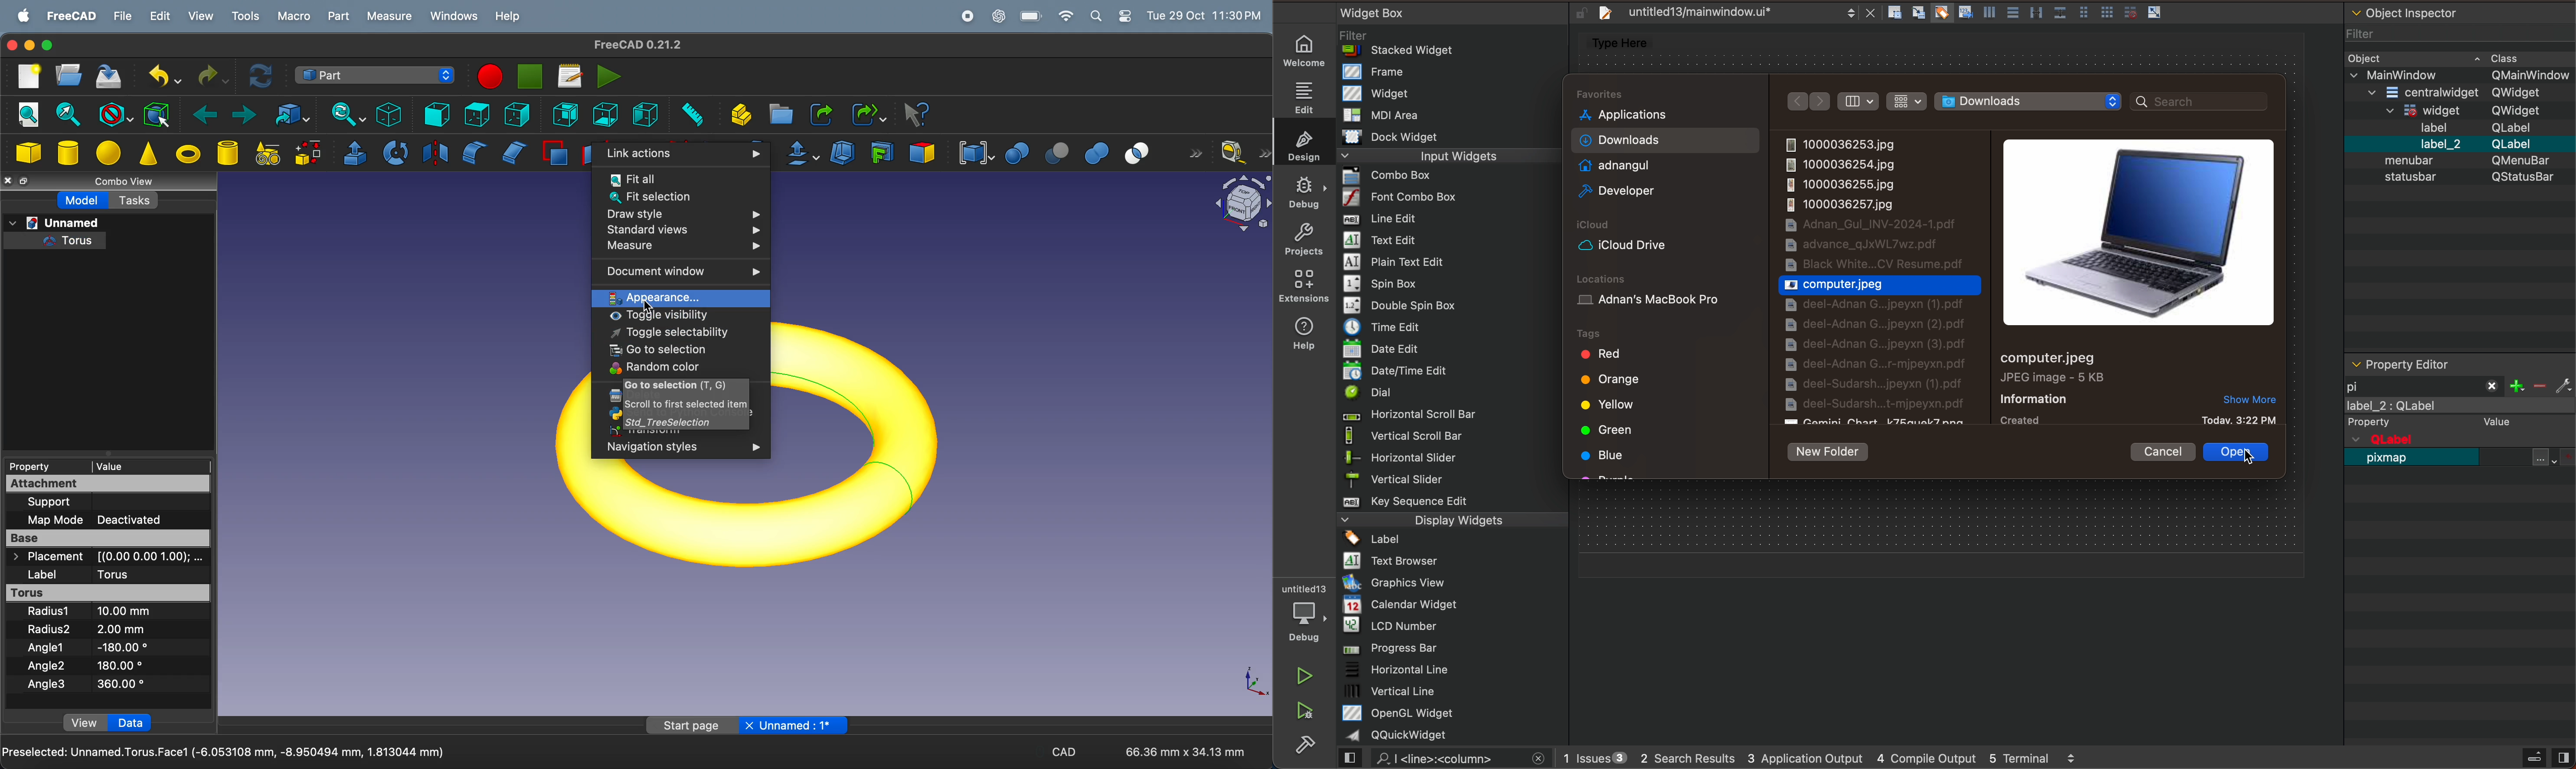  What do you see at coordinates (651, 180) in the screenshot?
I see `fit all` at bounding box center [651, 180].